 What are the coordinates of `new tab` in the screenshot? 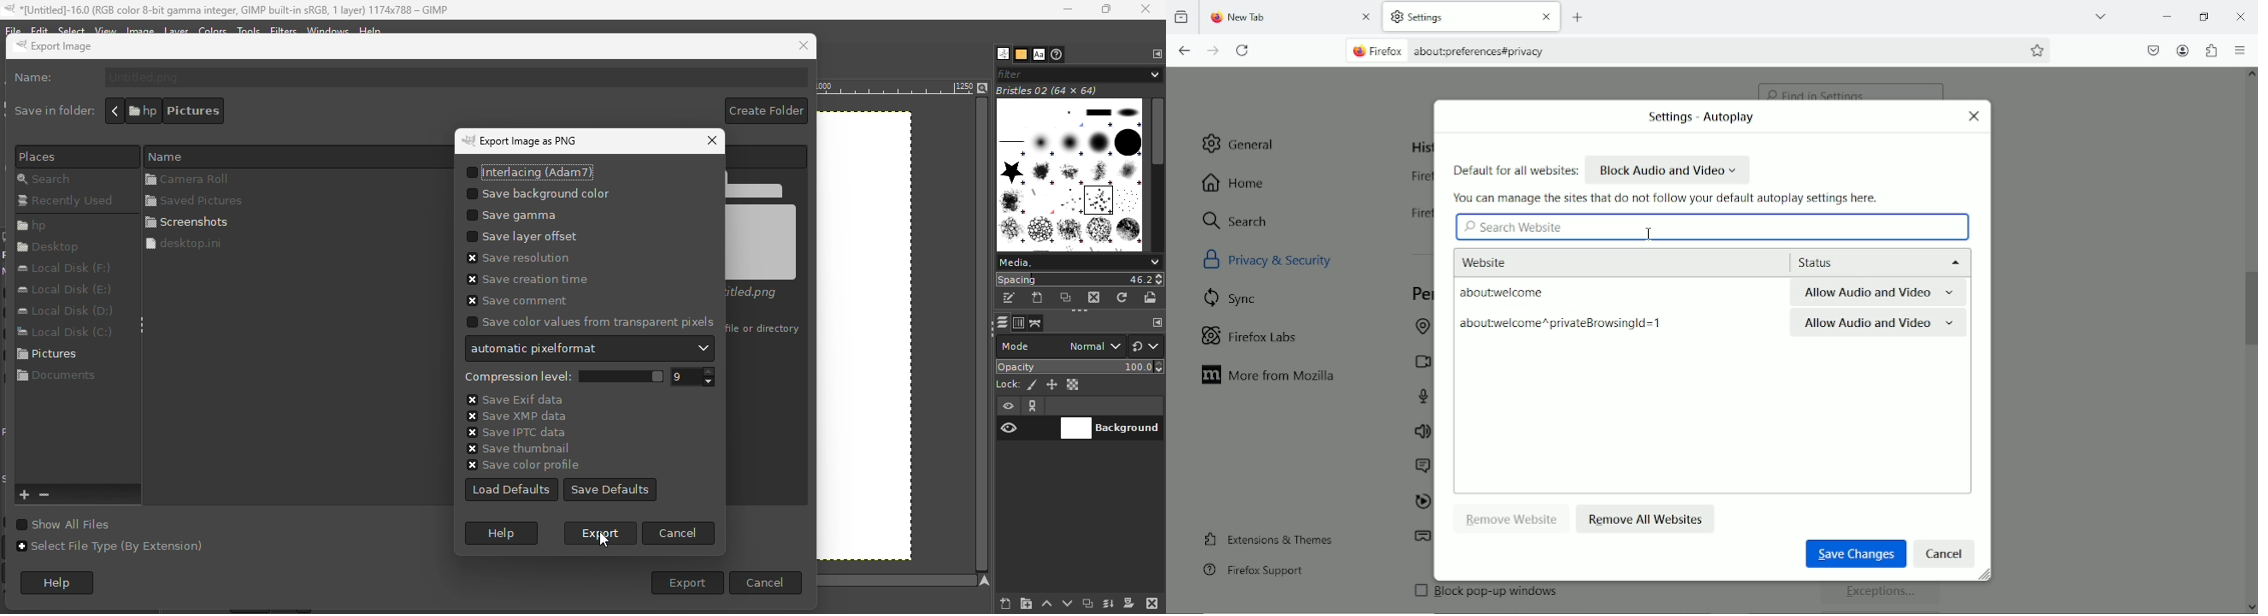 It's located at (1580, 17).